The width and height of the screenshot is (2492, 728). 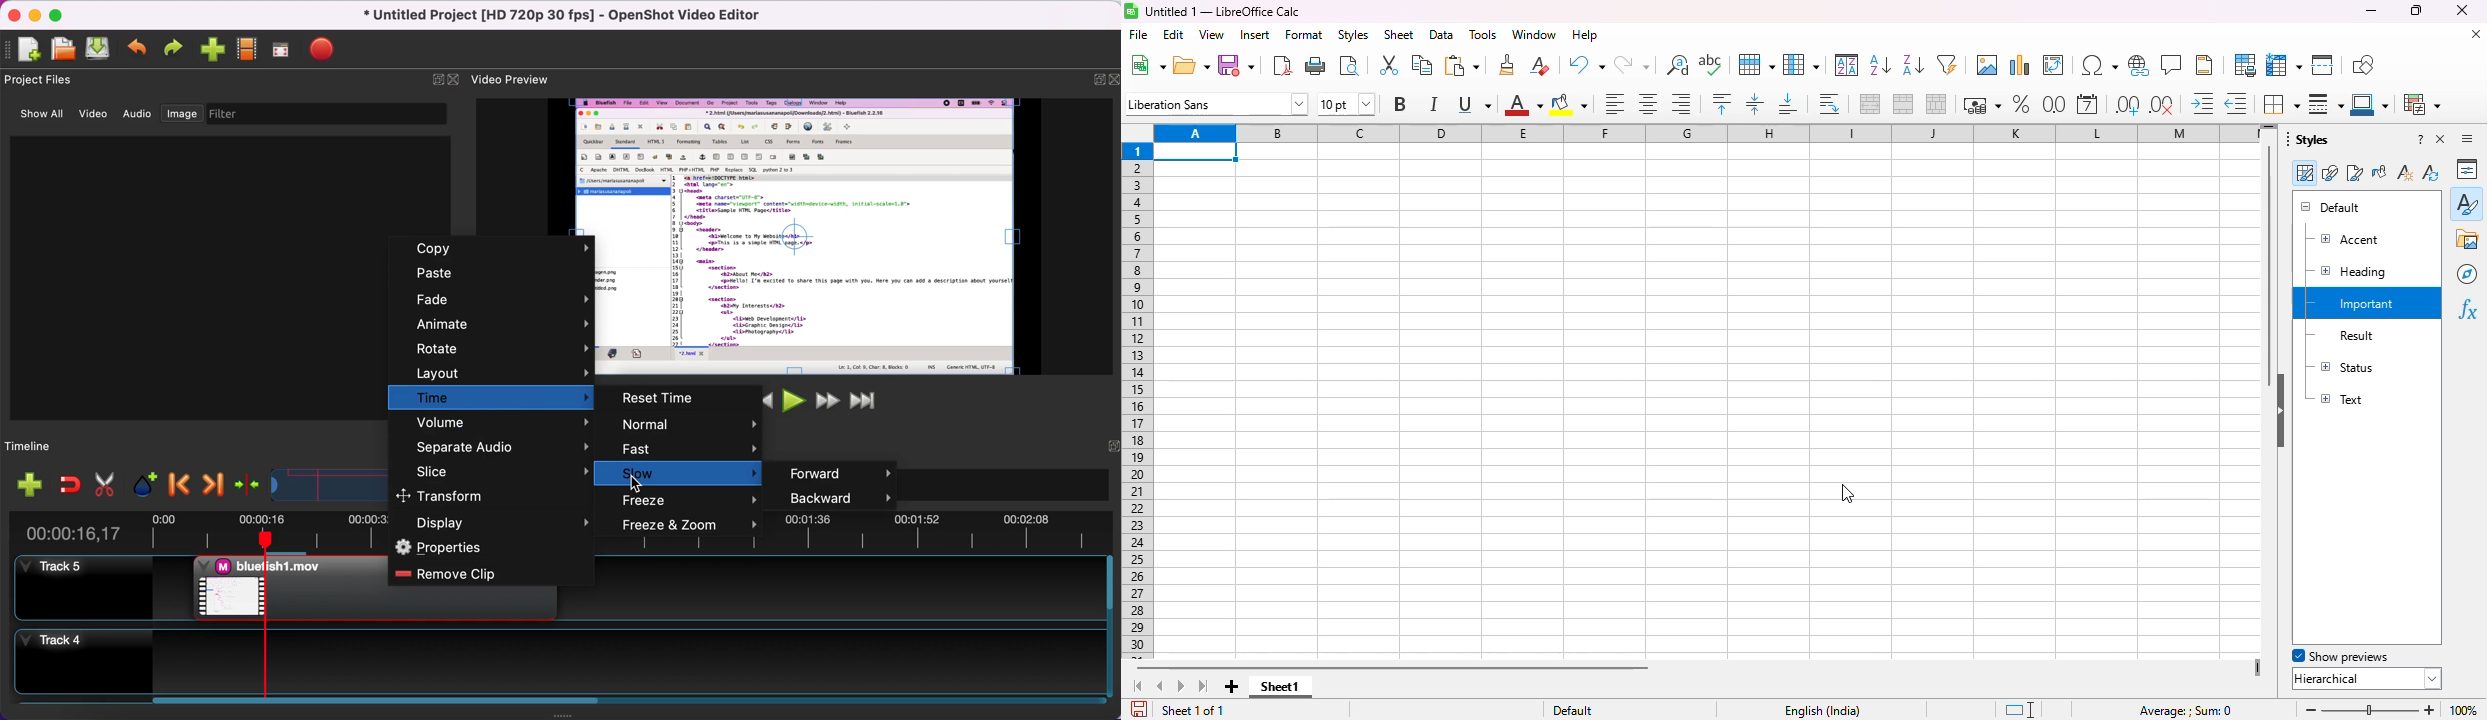 What do you see at coordinates (2467, 310) in the screenshot?
I see `functions` at bounding box center [2467, 310].